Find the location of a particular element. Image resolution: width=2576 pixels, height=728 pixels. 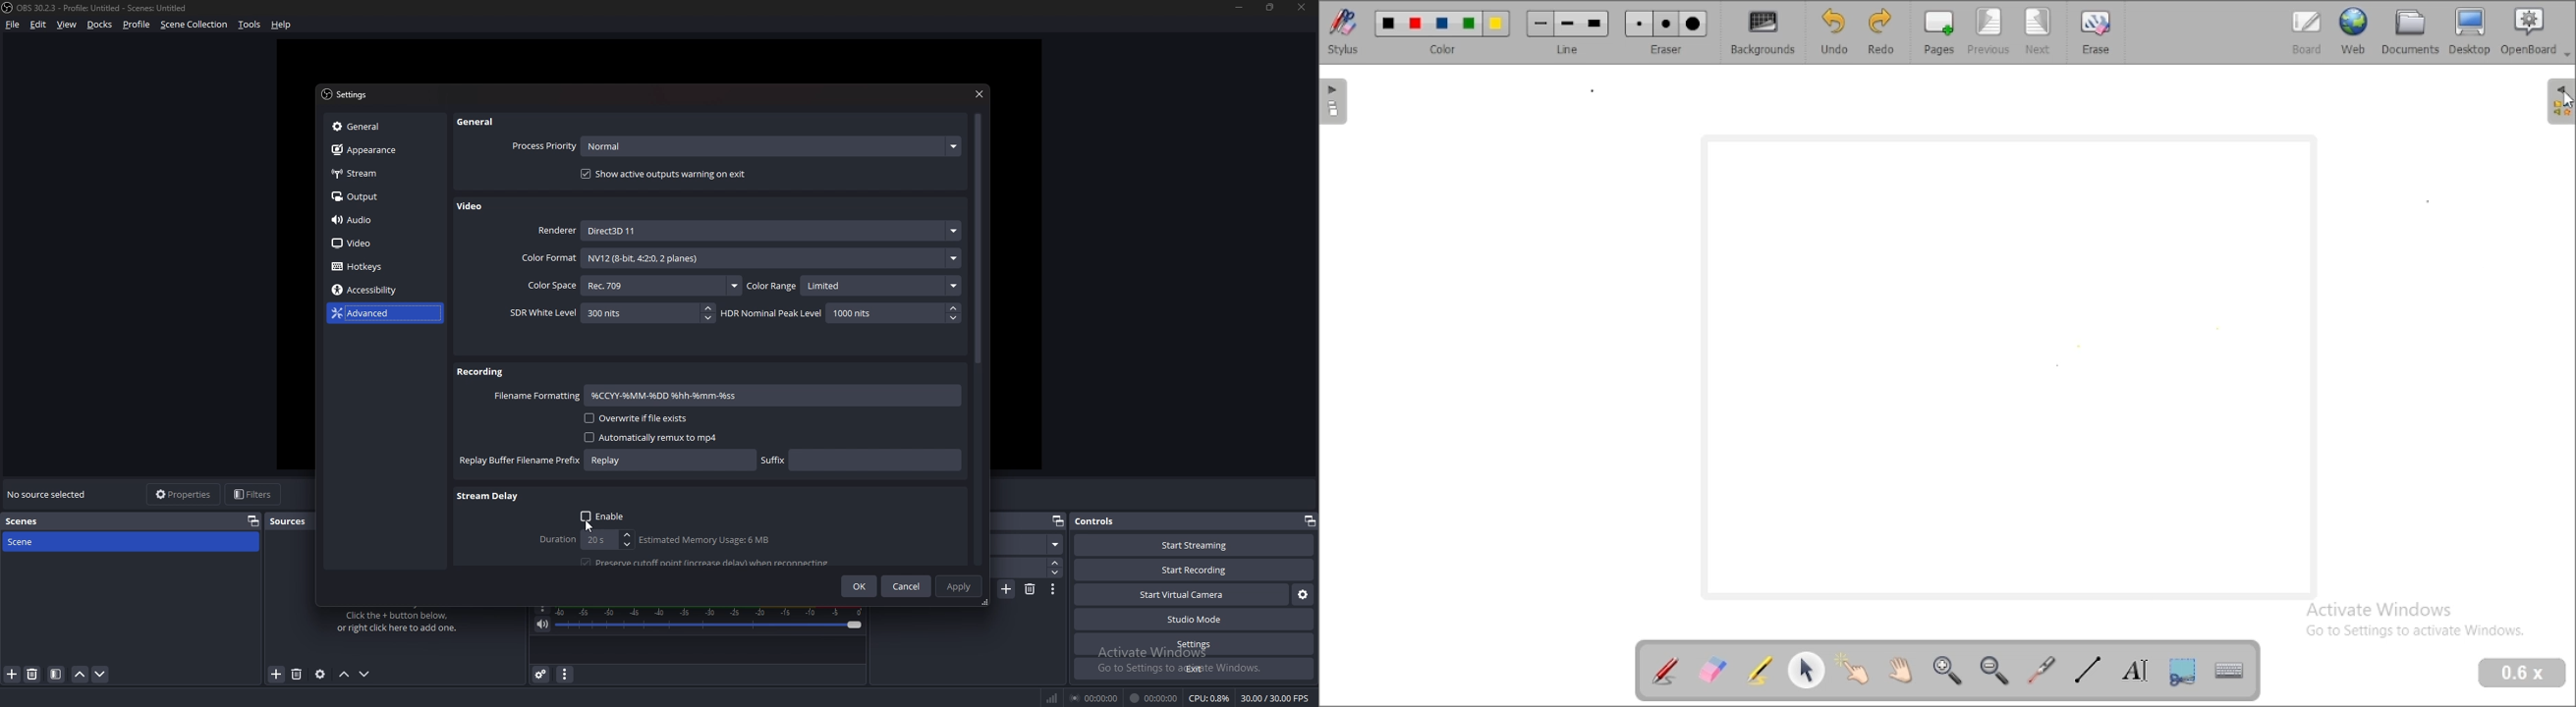

Estimated memory usage : 6mb is located at coordinates (703, 540).